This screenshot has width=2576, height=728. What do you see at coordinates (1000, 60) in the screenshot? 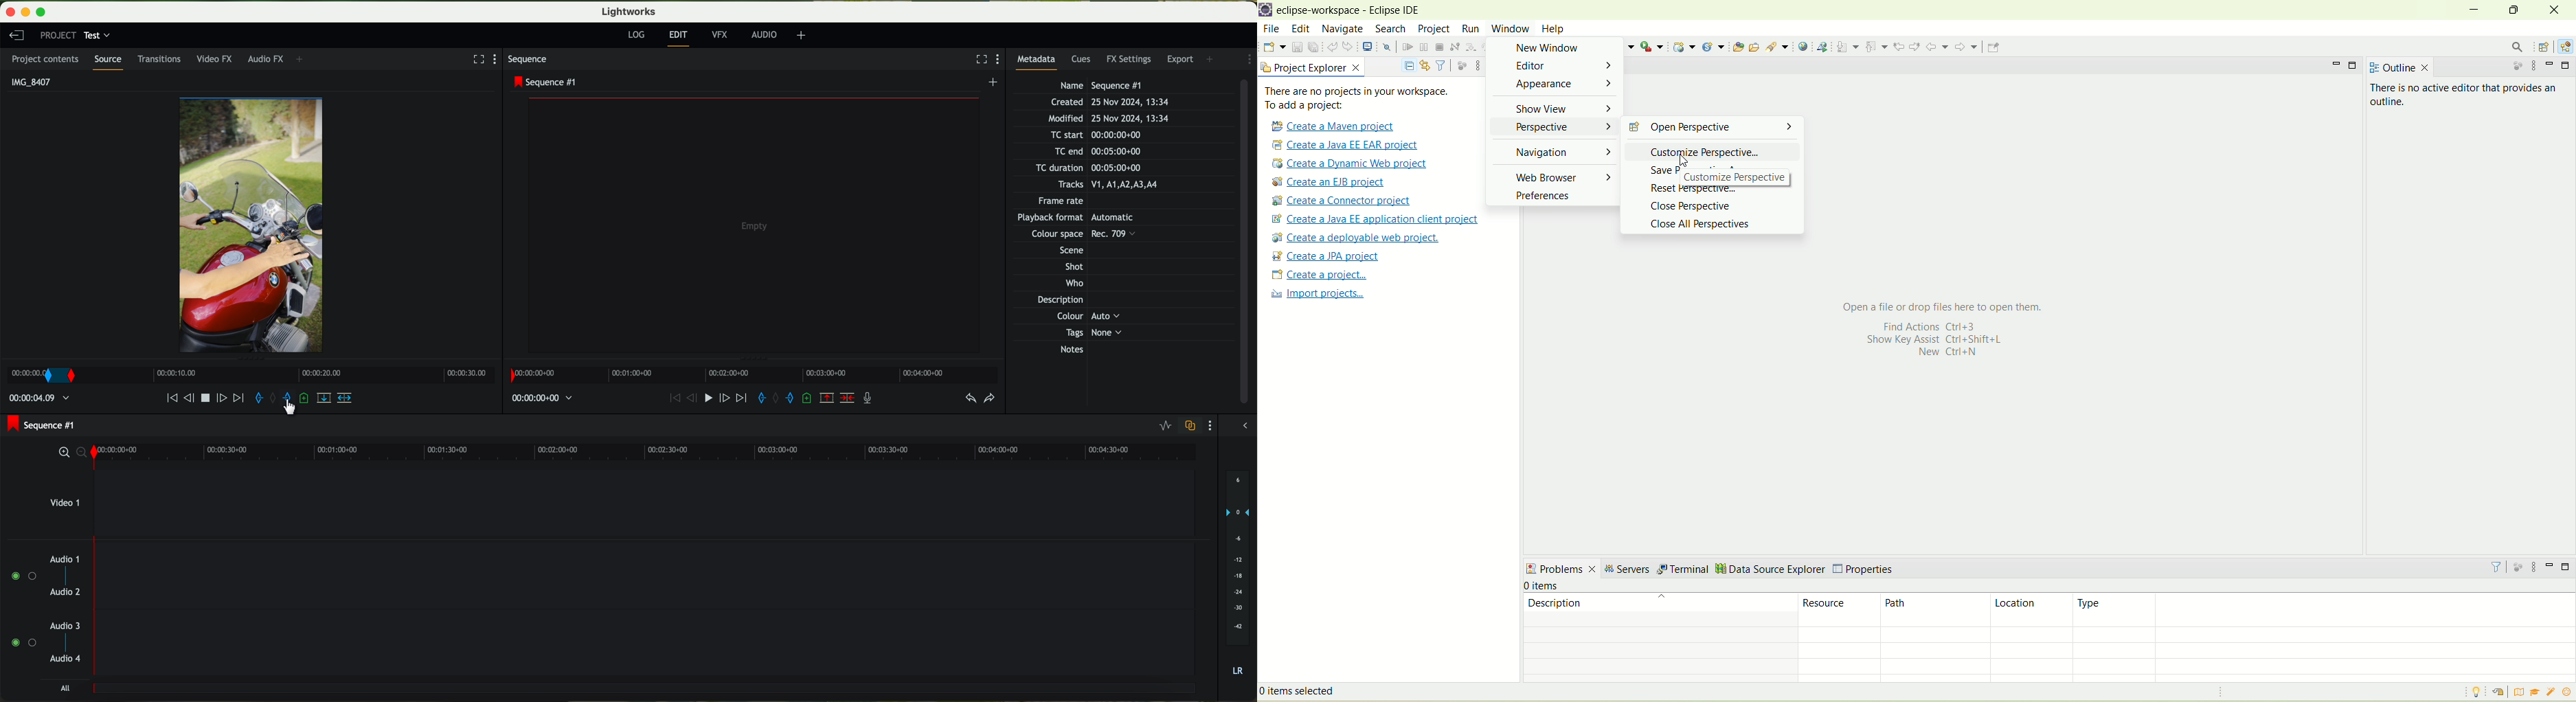
I see `show settings menu` at bounding box center [1000, 60].